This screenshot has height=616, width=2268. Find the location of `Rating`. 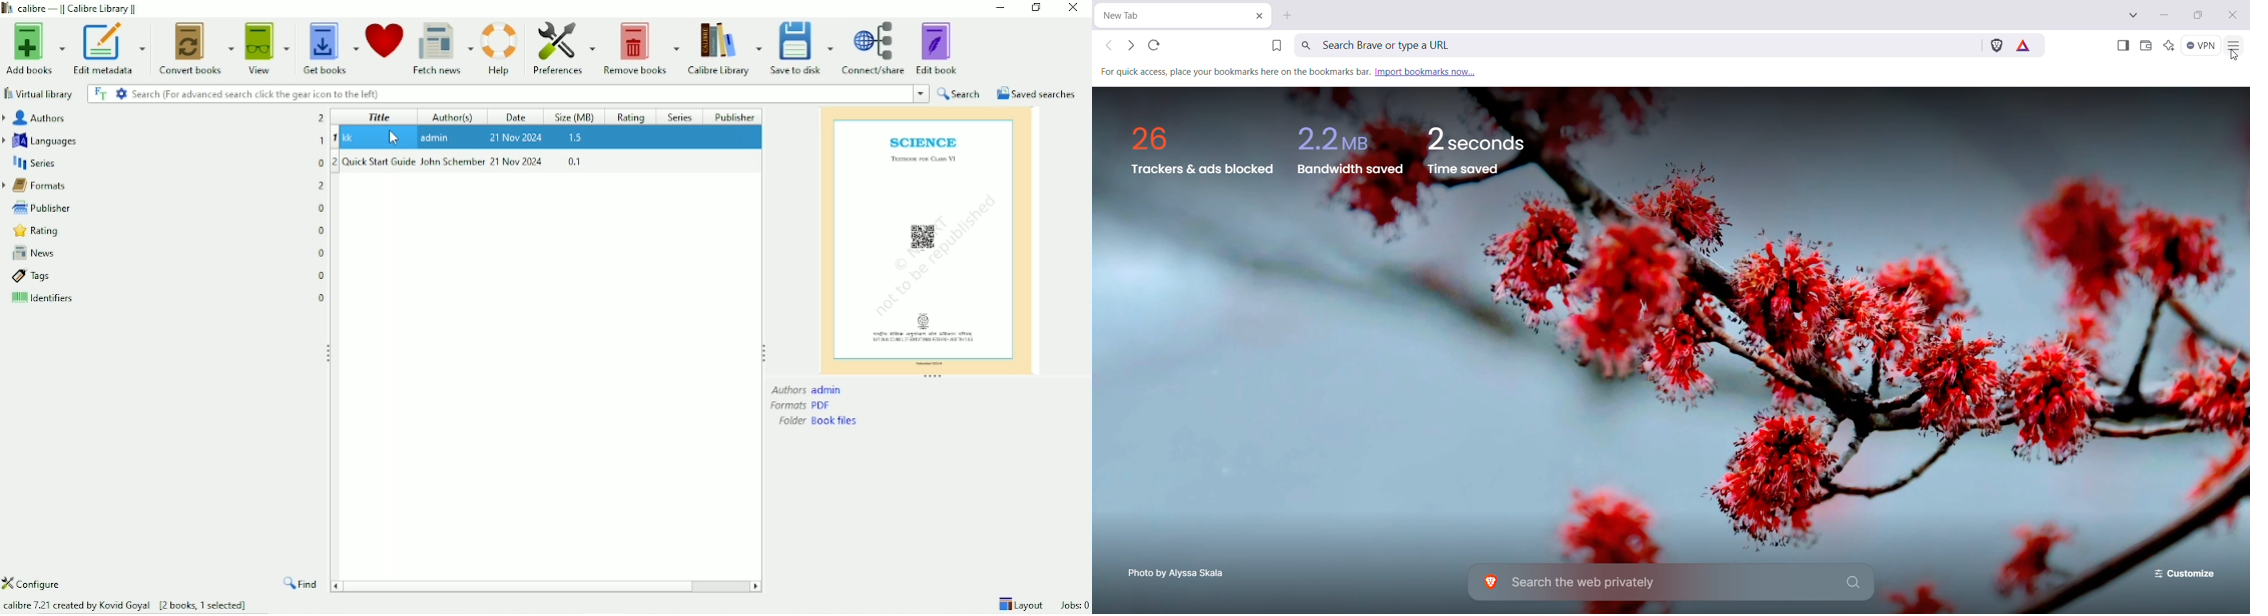

Rating is located at coordinates (634, 116).